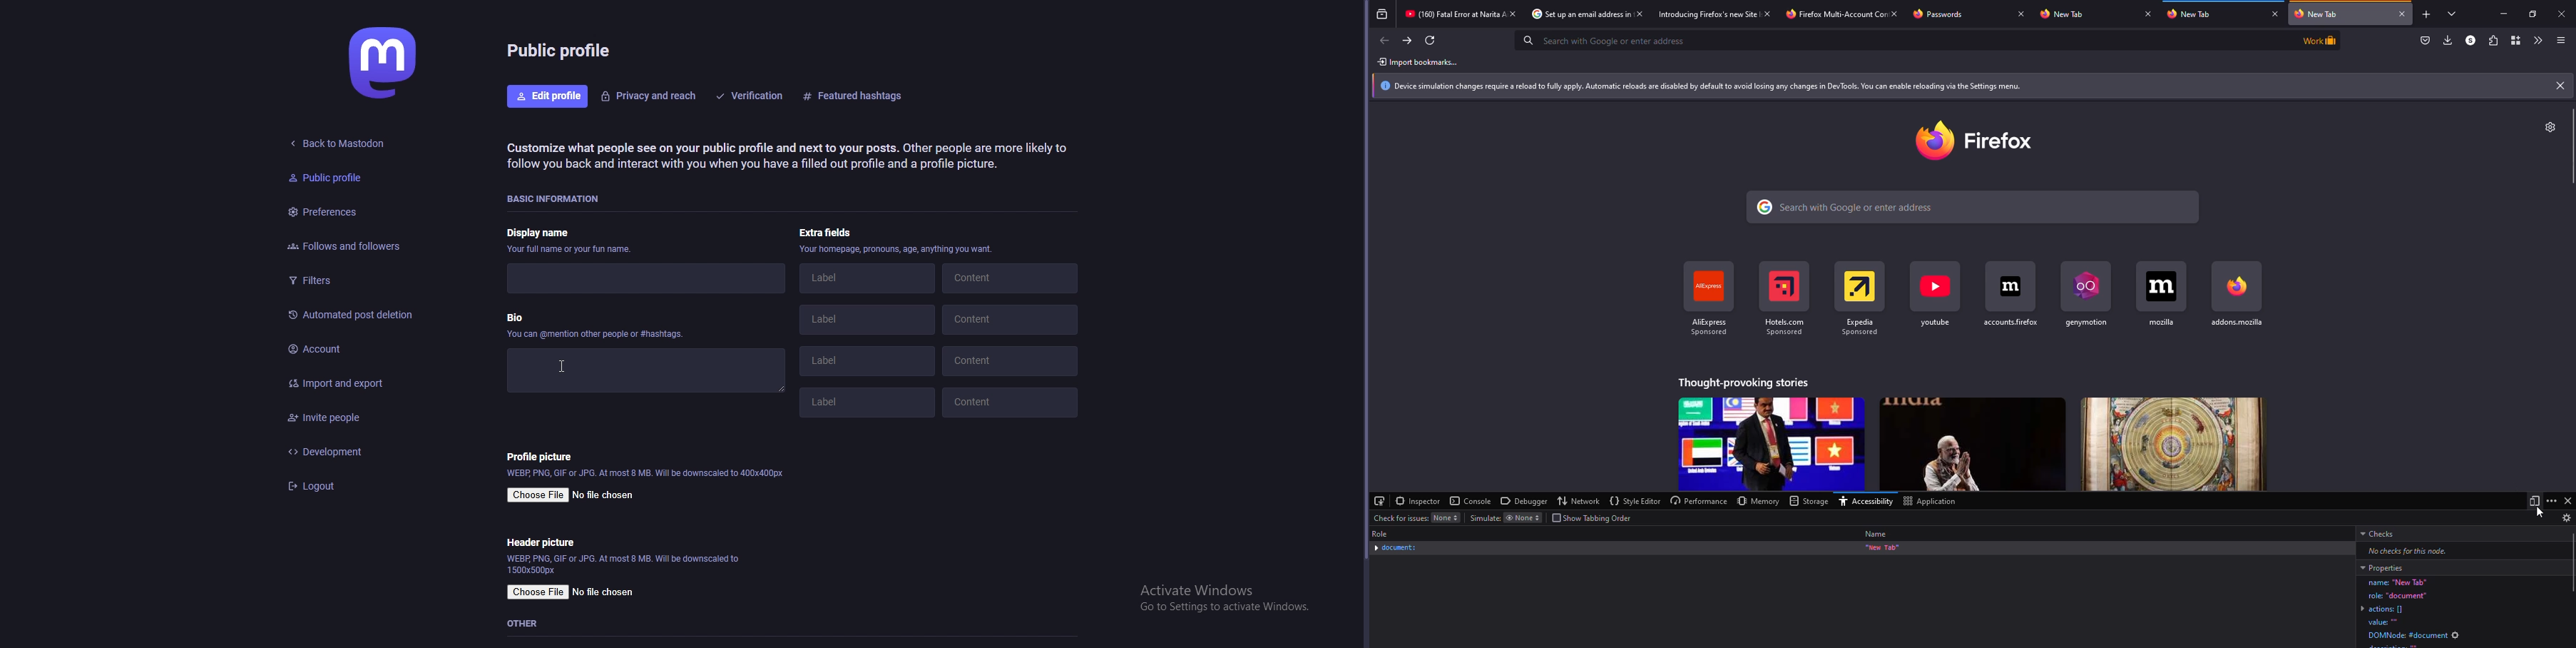 The height and width of the screenshot is (672, 2576). What do you see at coordinates (2536, 40) in the screenshot?
I see `more tools` at bounding box center [2536, 40].